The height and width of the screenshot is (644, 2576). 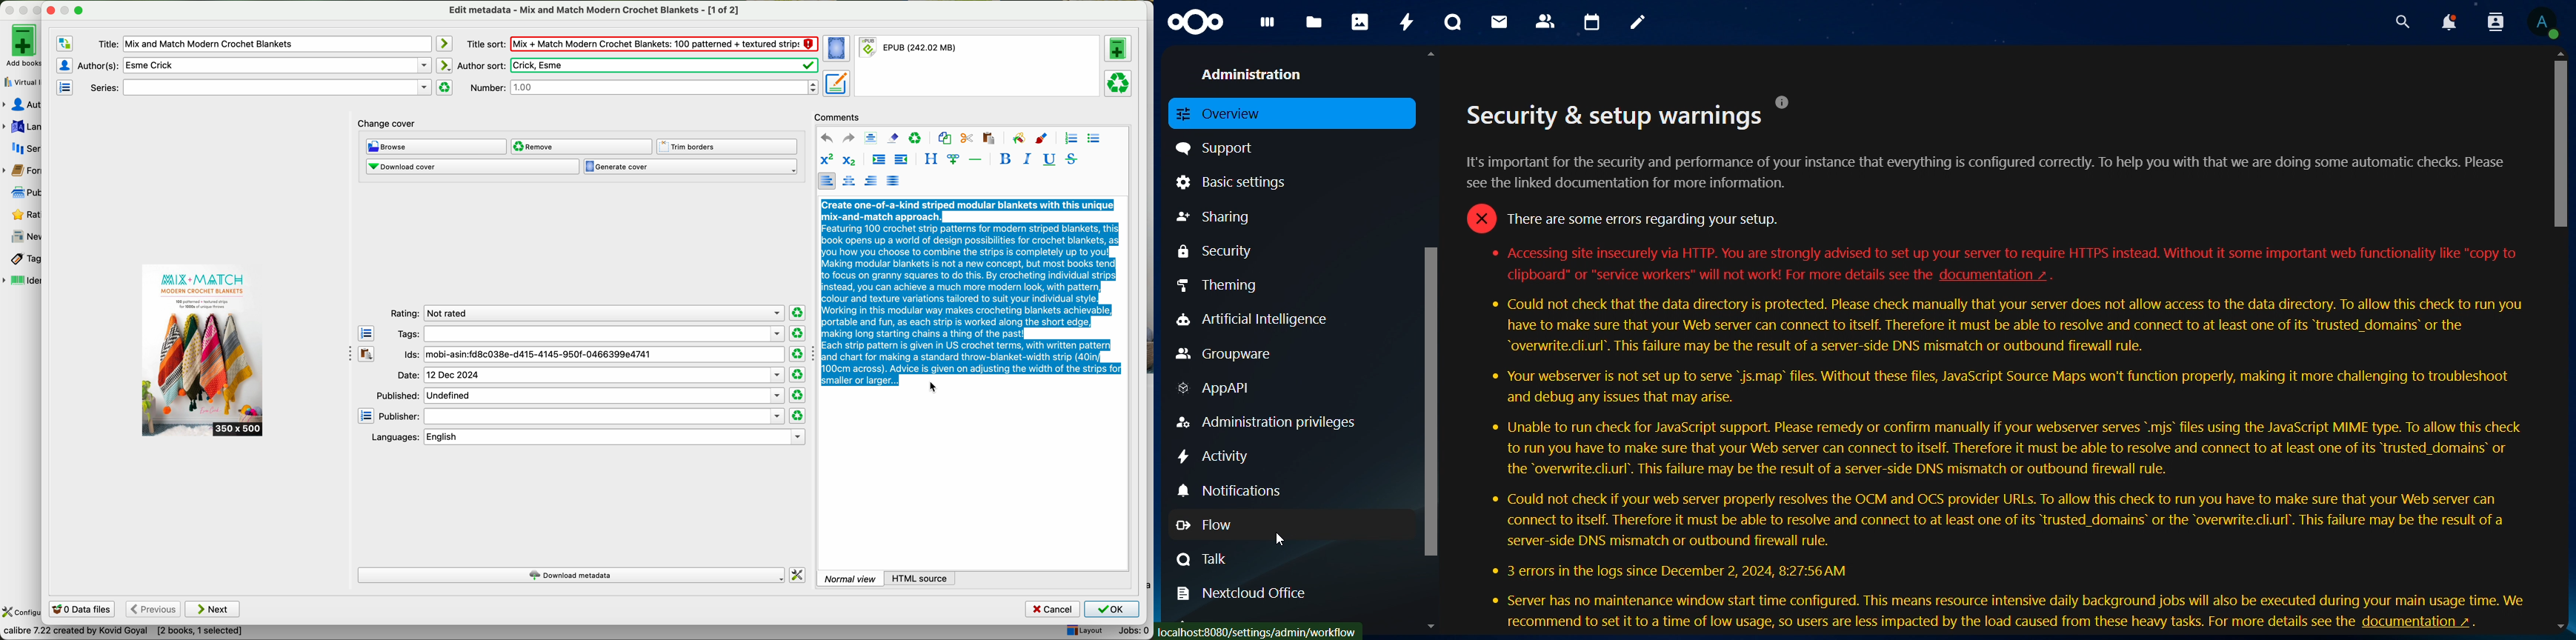 What do you see at coordinates (366, 416) in the screenshot?
I see `open the manage publishers editor` at bounding box center [366, 416].